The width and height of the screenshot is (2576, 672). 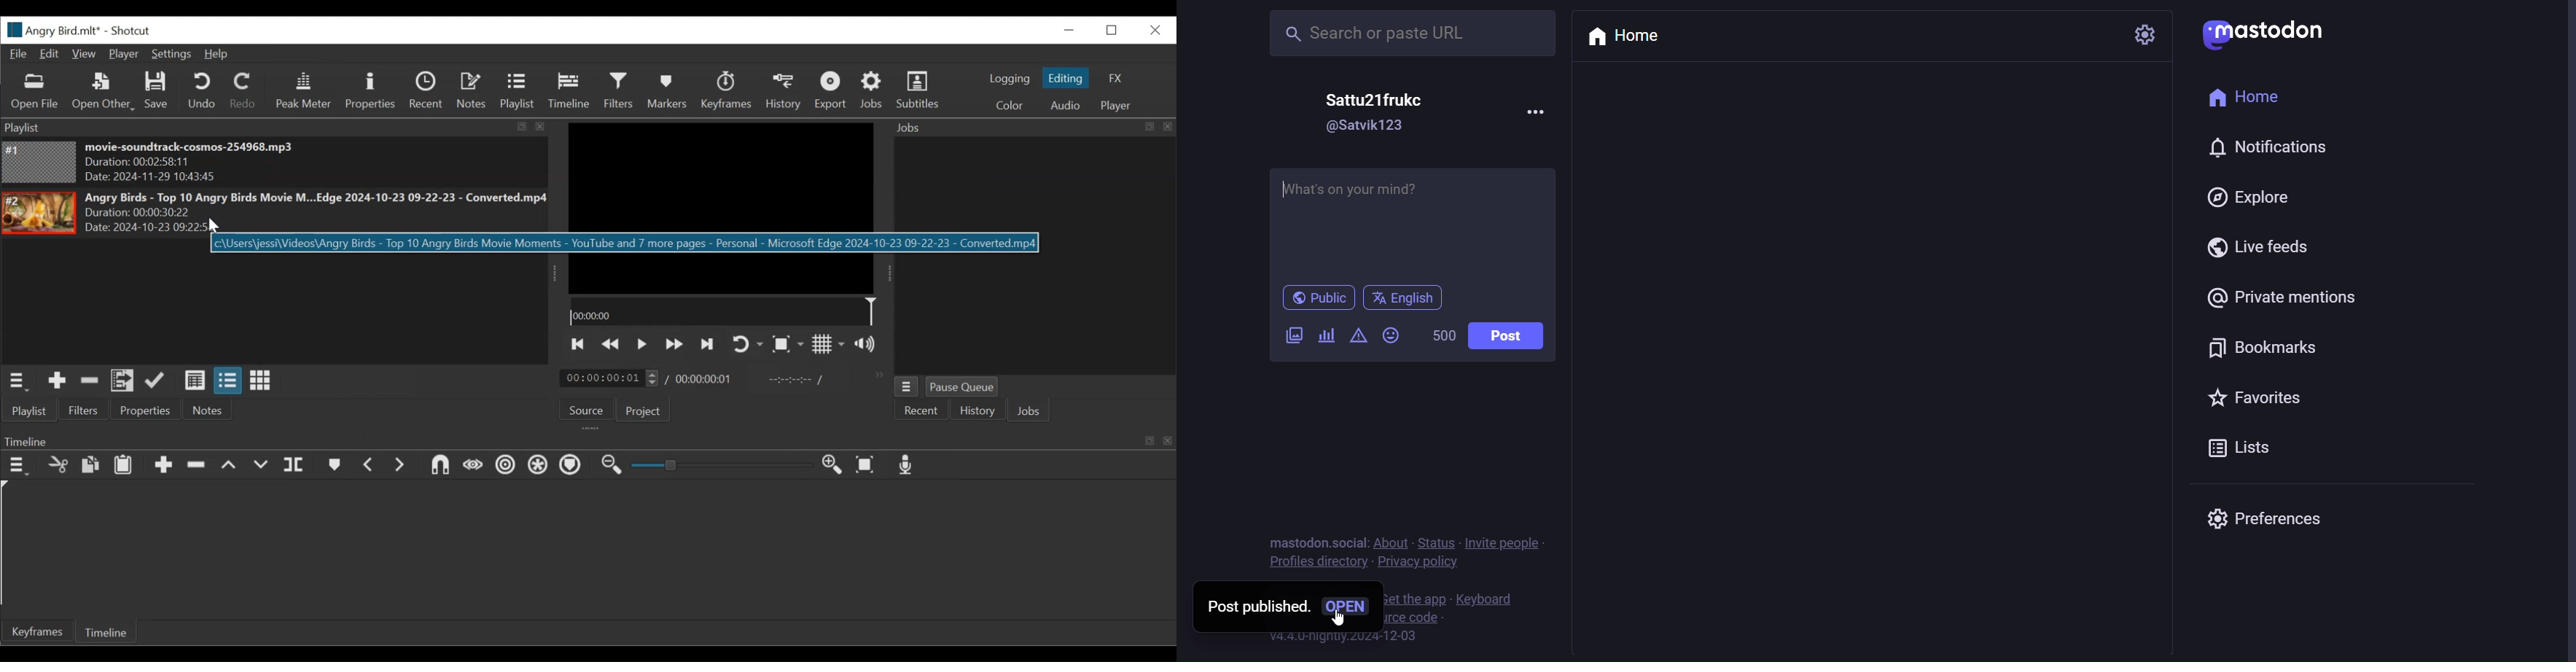 What do you see at coordinates (1250, 607) in the screenshot?
I see `post published` at bounding box center [1250, 607].